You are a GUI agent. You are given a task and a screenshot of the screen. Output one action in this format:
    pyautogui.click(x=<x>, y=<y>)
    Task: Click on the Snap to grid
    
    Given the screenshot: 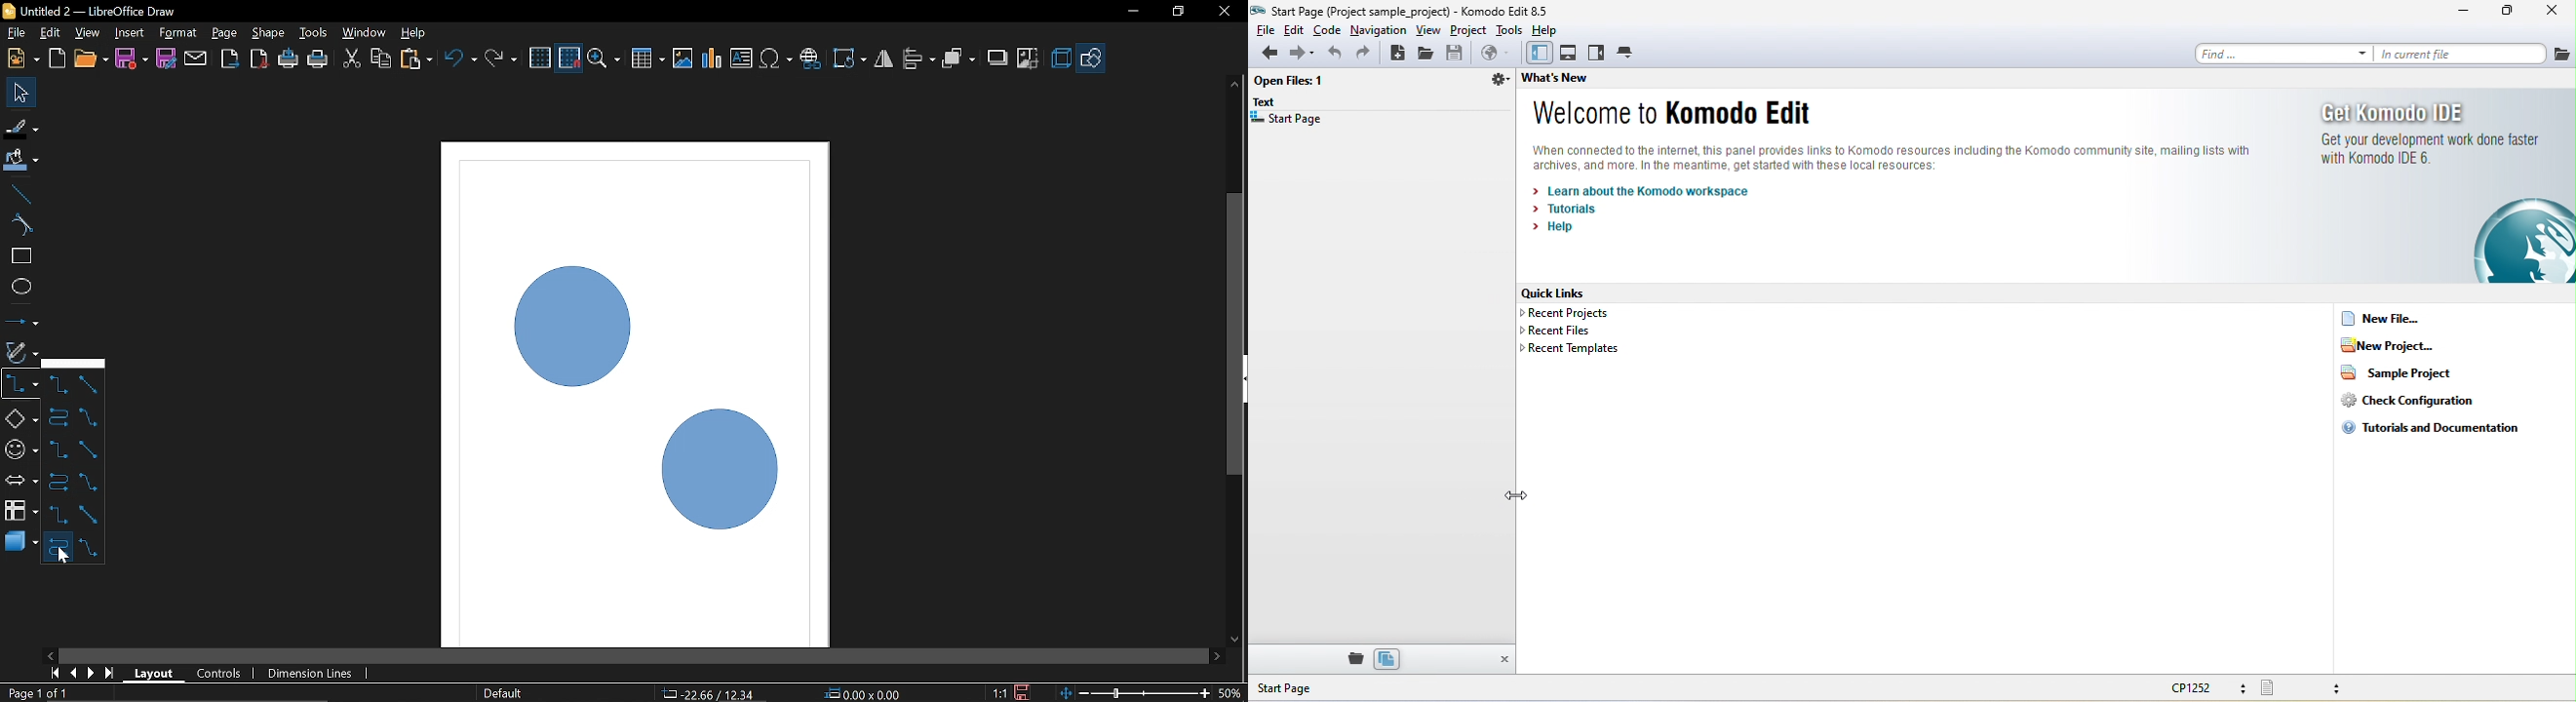 What is the action you would take?
    pyautogui.click(x=570, y=58)
    